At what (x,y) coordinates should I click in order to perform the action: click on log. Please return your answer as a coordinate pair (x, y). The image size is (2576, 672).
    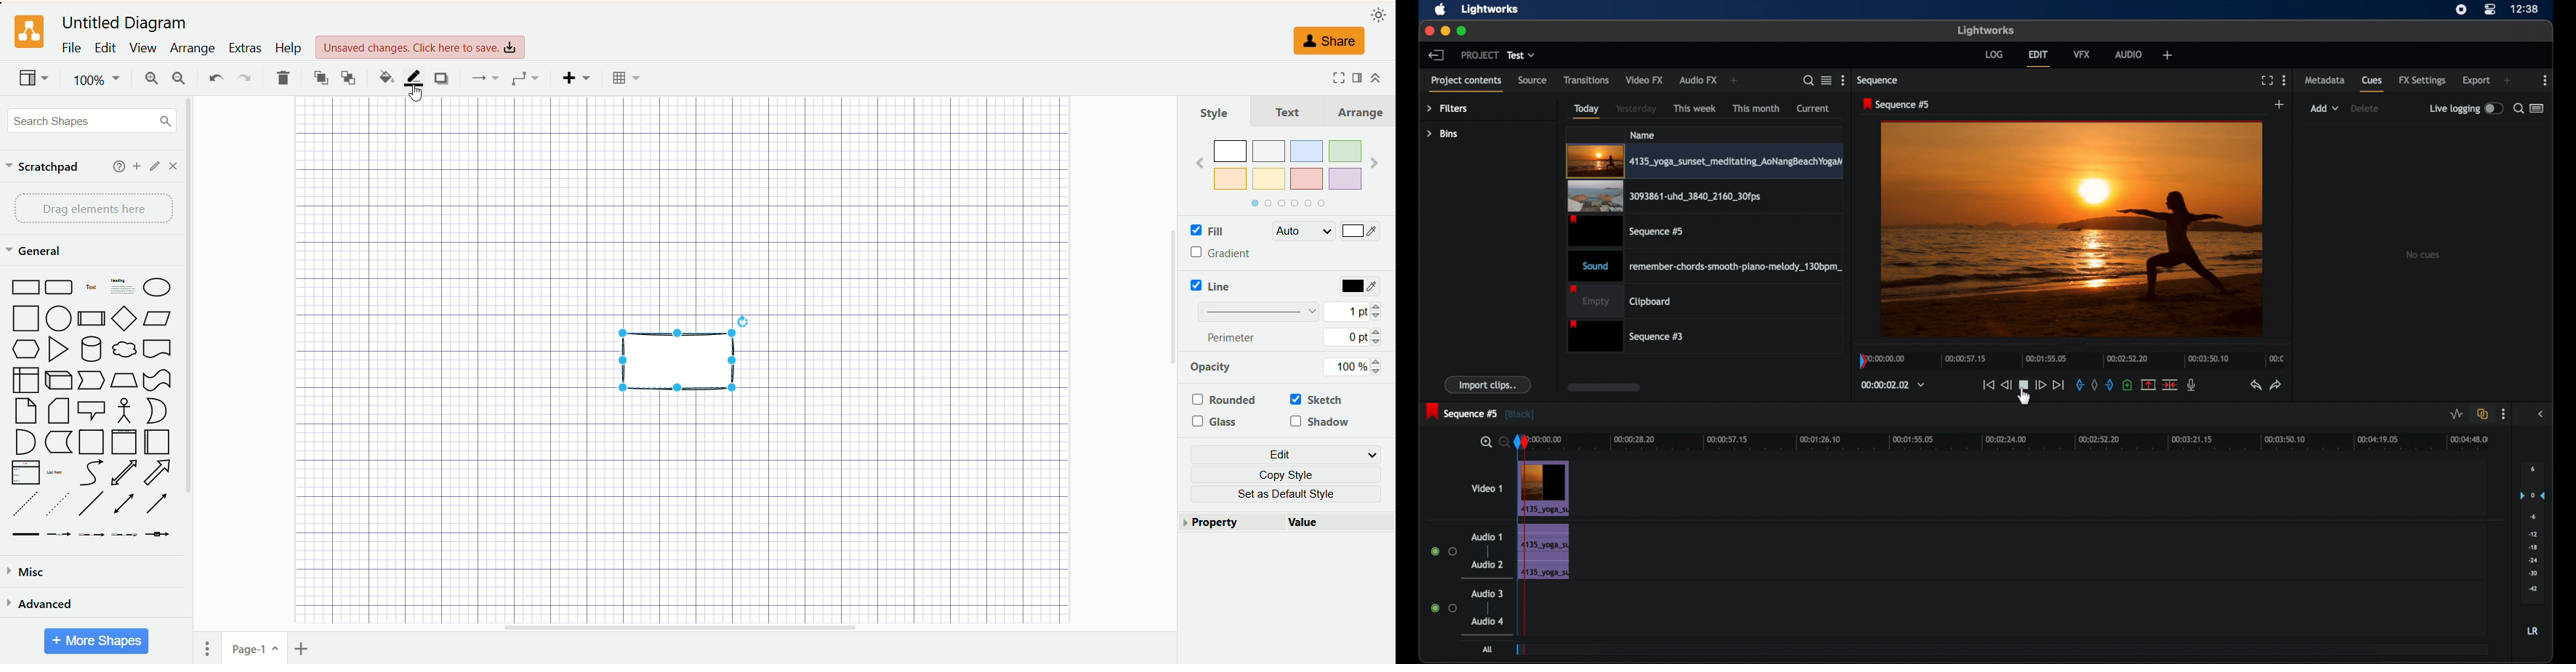
    Looking at the image, I should click on (1994, 54).